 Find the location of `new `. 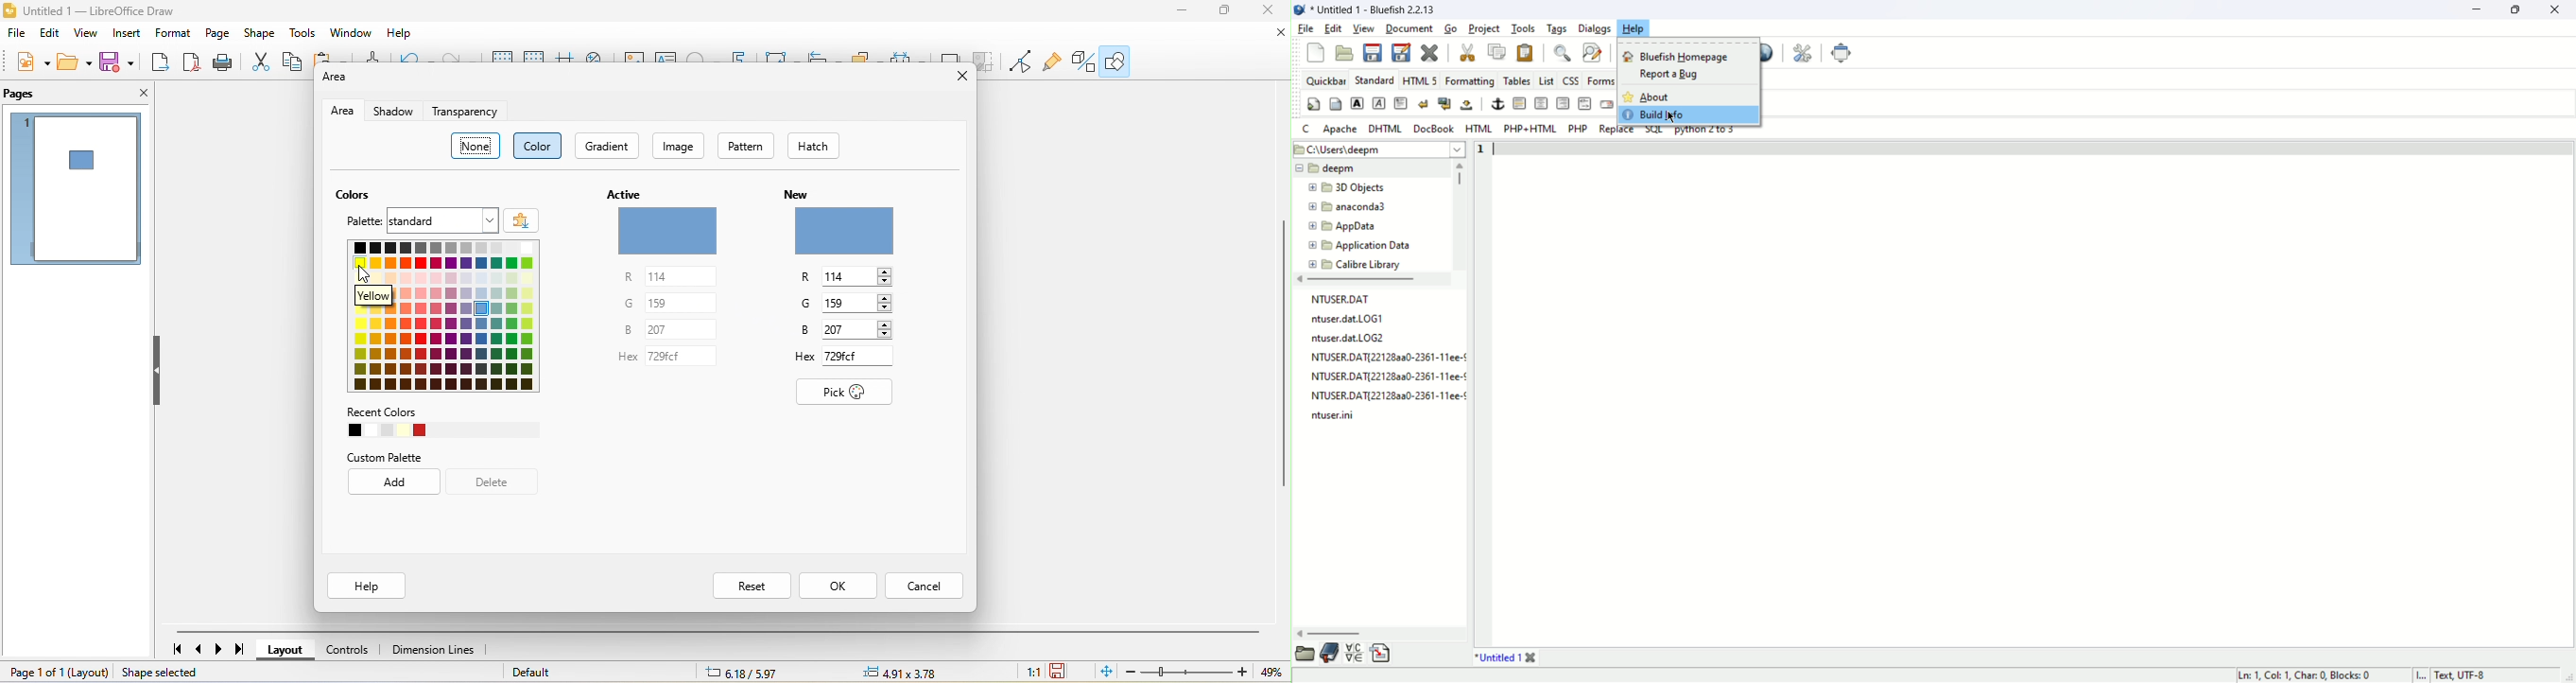

new  is located at coordinates (32, 59).